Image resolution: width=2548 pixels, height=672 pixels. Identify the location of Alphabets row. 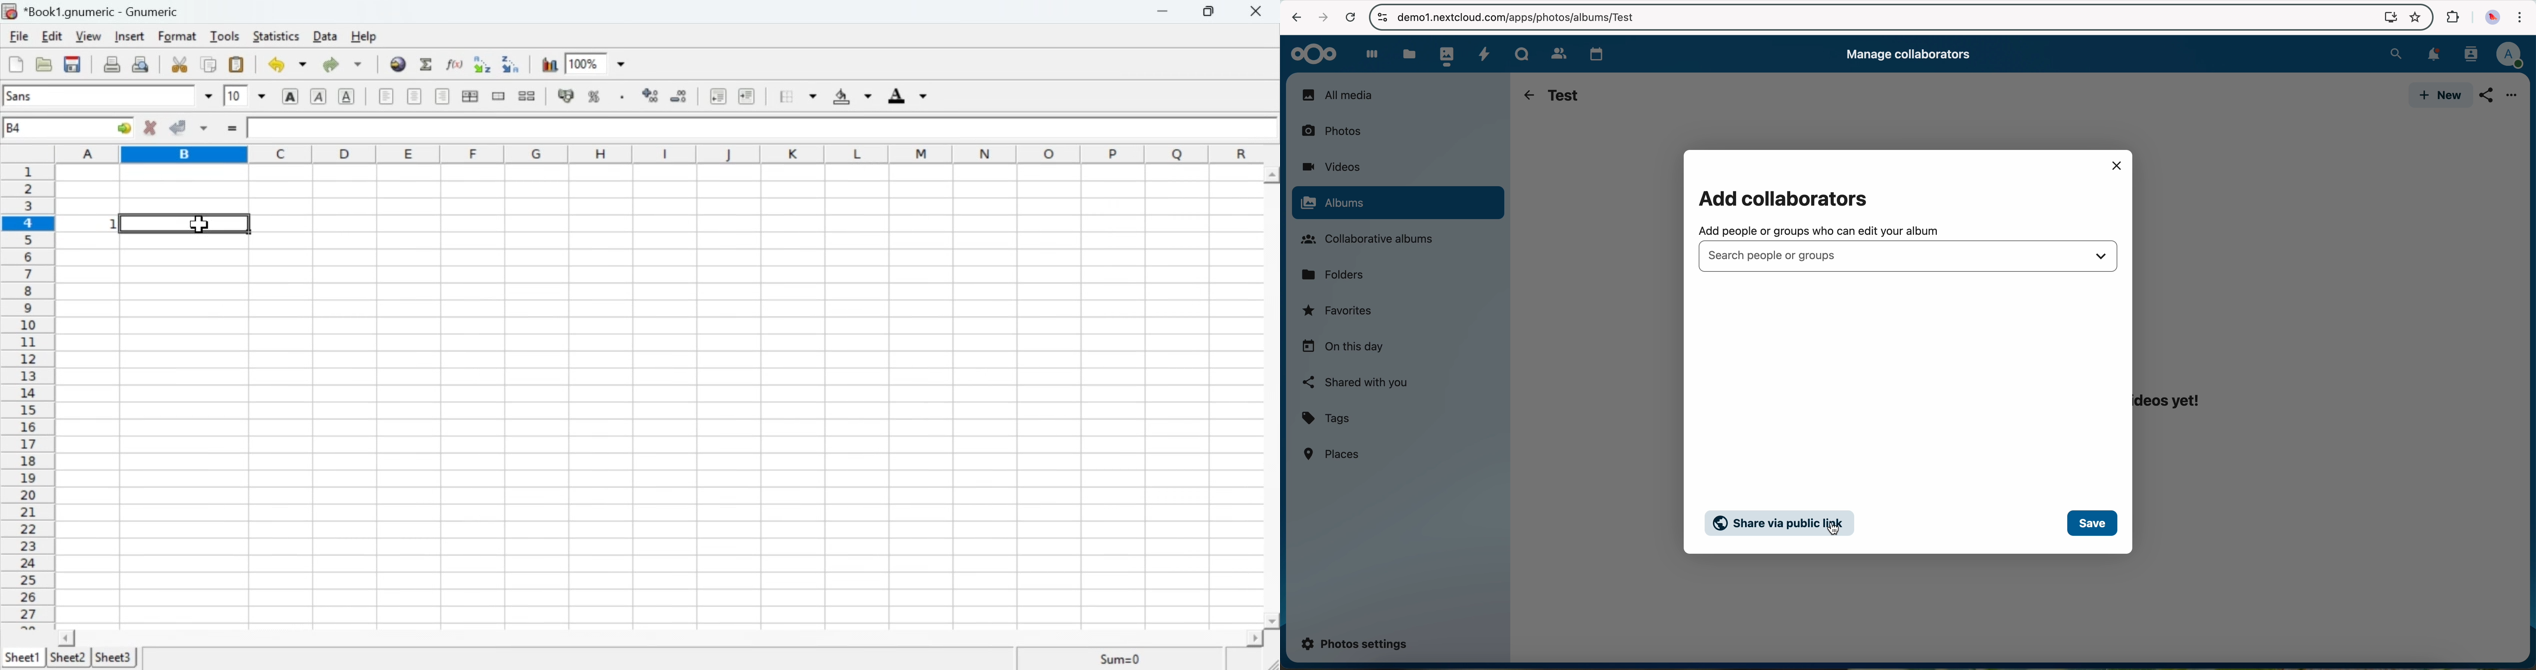
(661, 152).